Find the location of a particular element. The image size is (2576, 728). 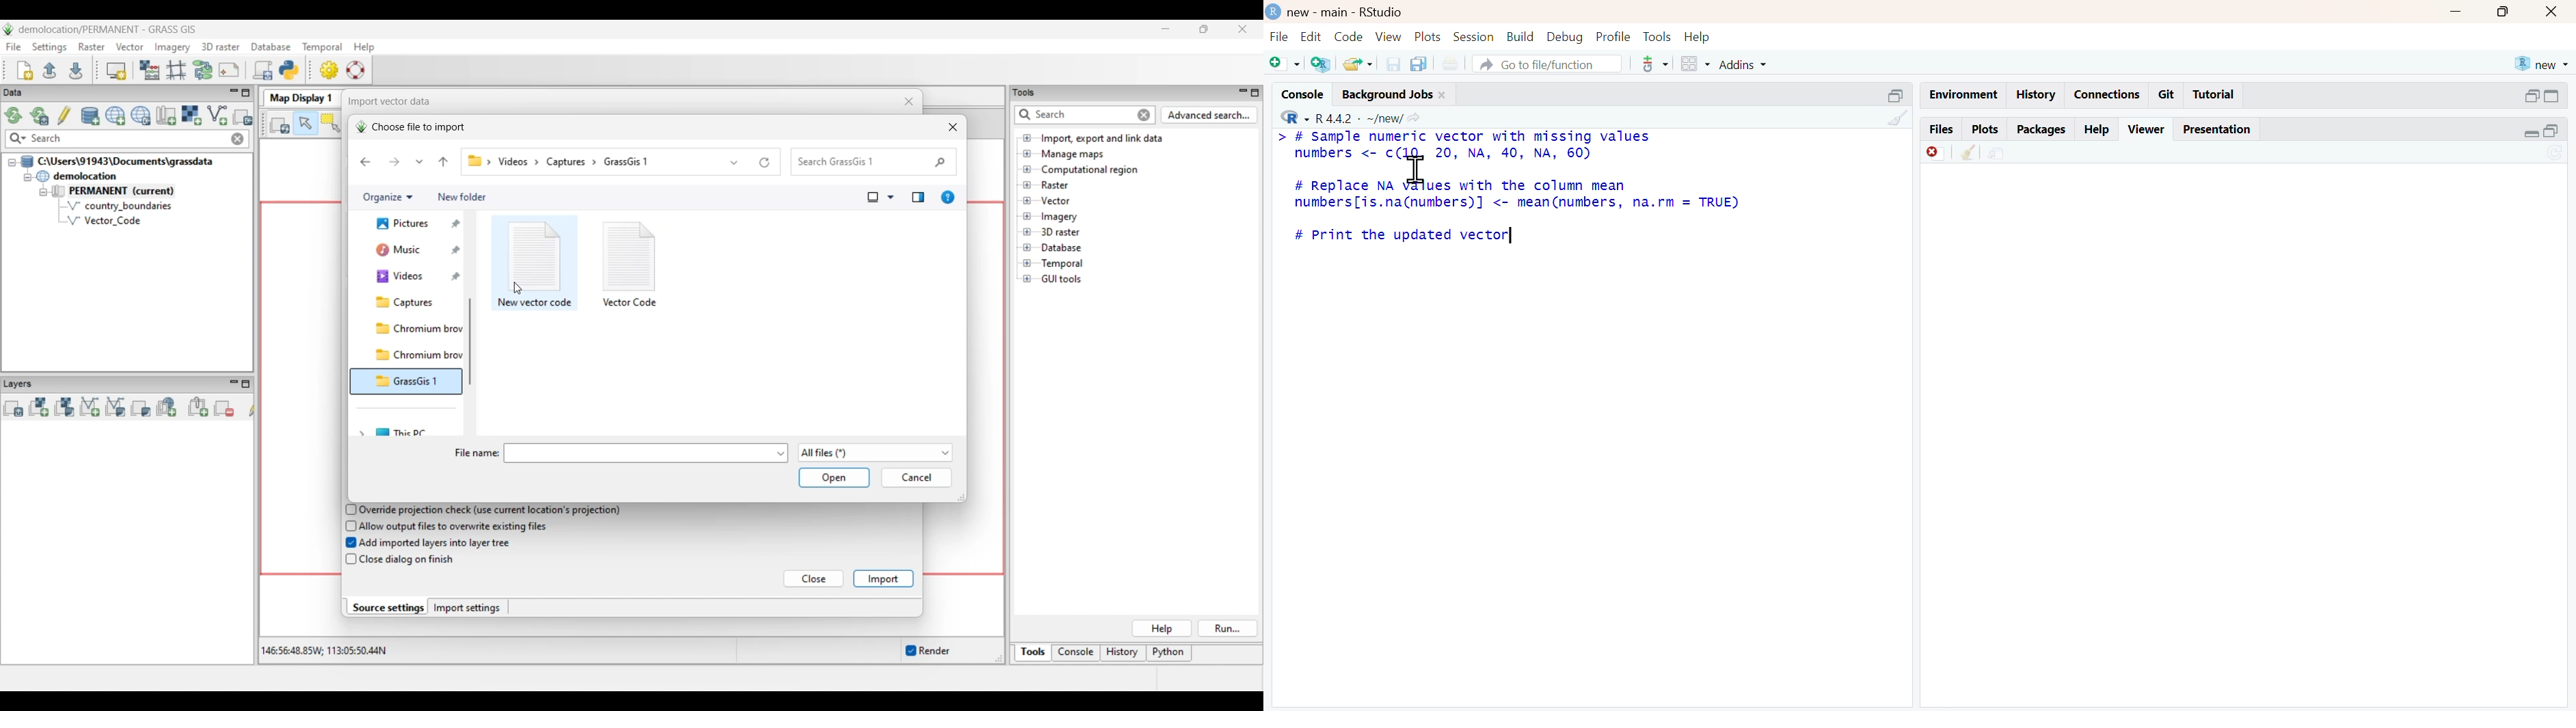

tools is located at coordinates (1657, 36).